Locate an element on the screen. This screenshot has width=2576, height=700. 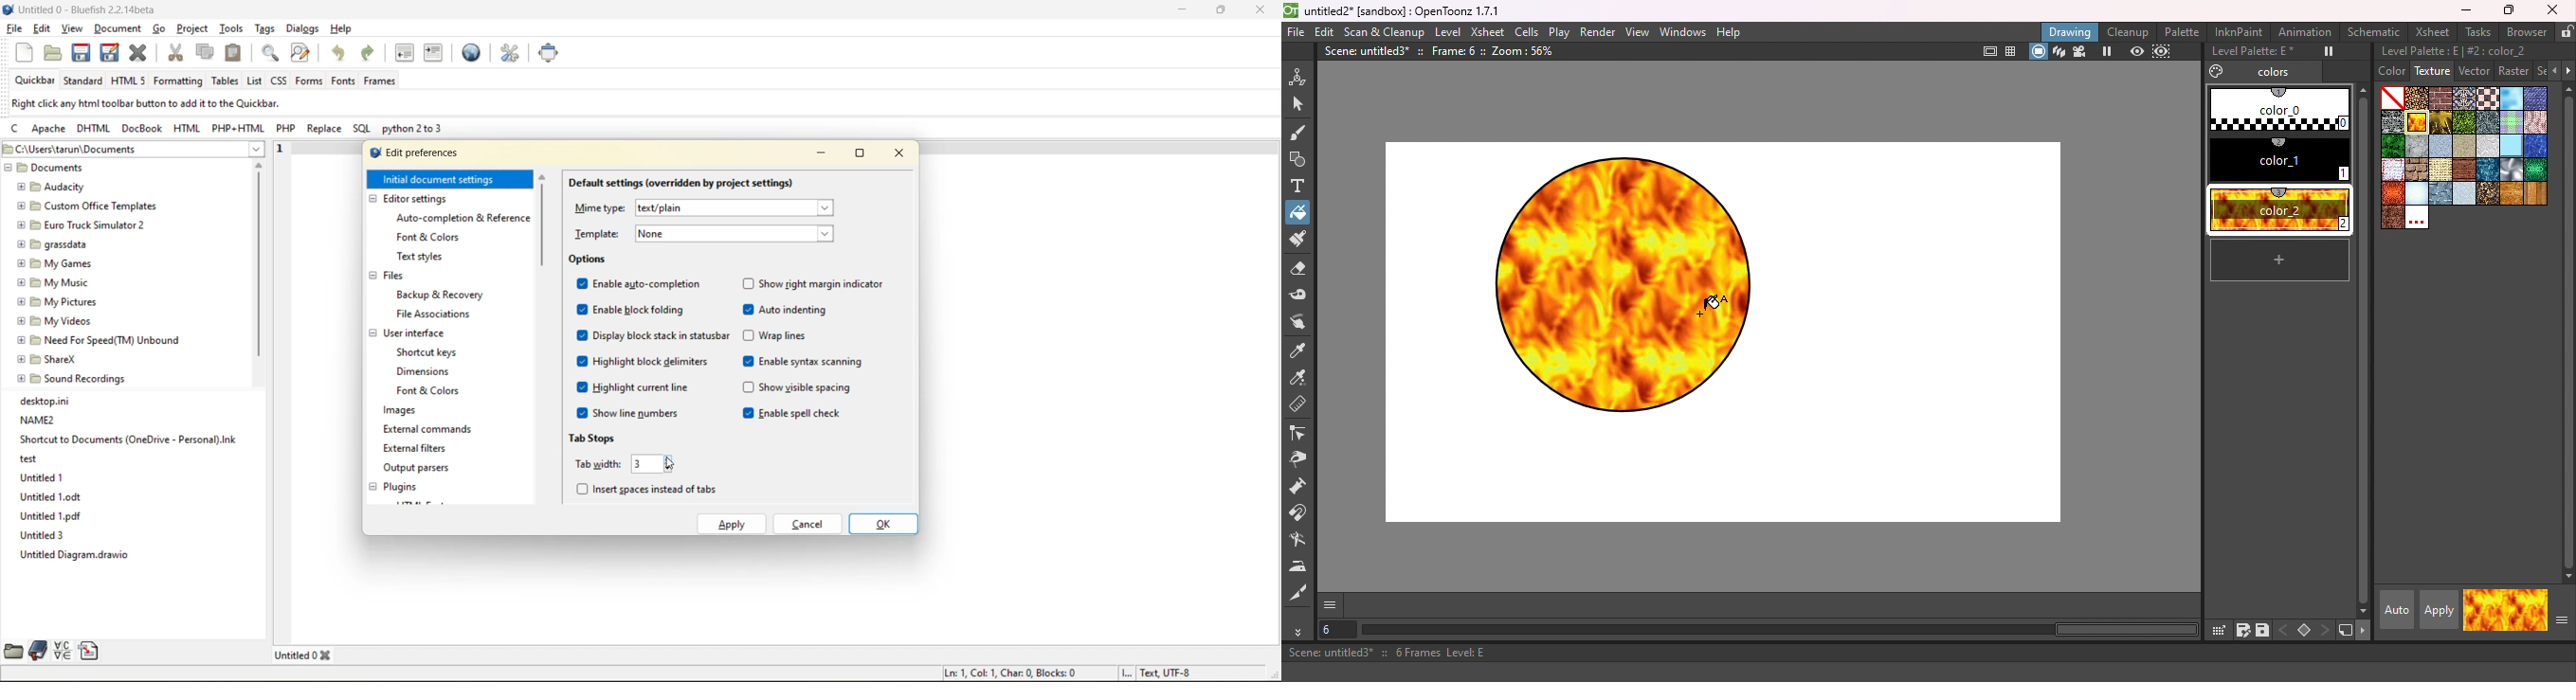
cut is located at coordinates (177, 53).